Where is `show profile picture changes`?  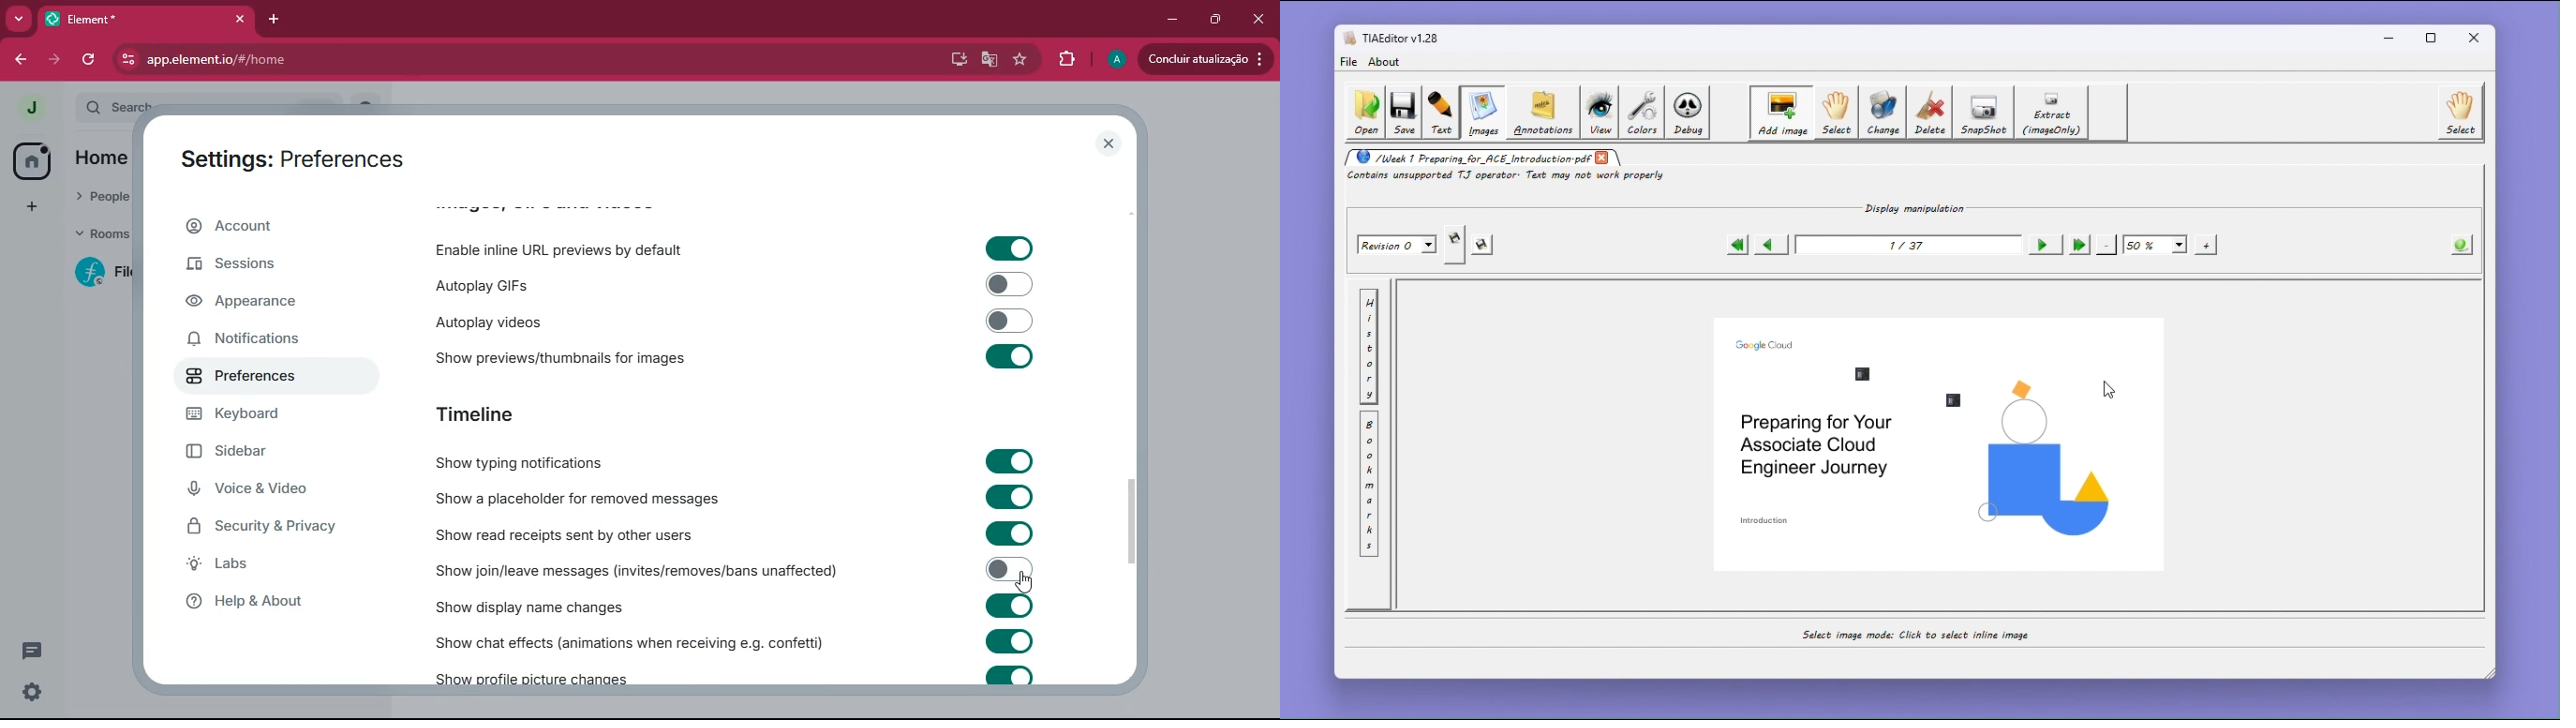 show profile picture changes is located at coordinates (533, 674).